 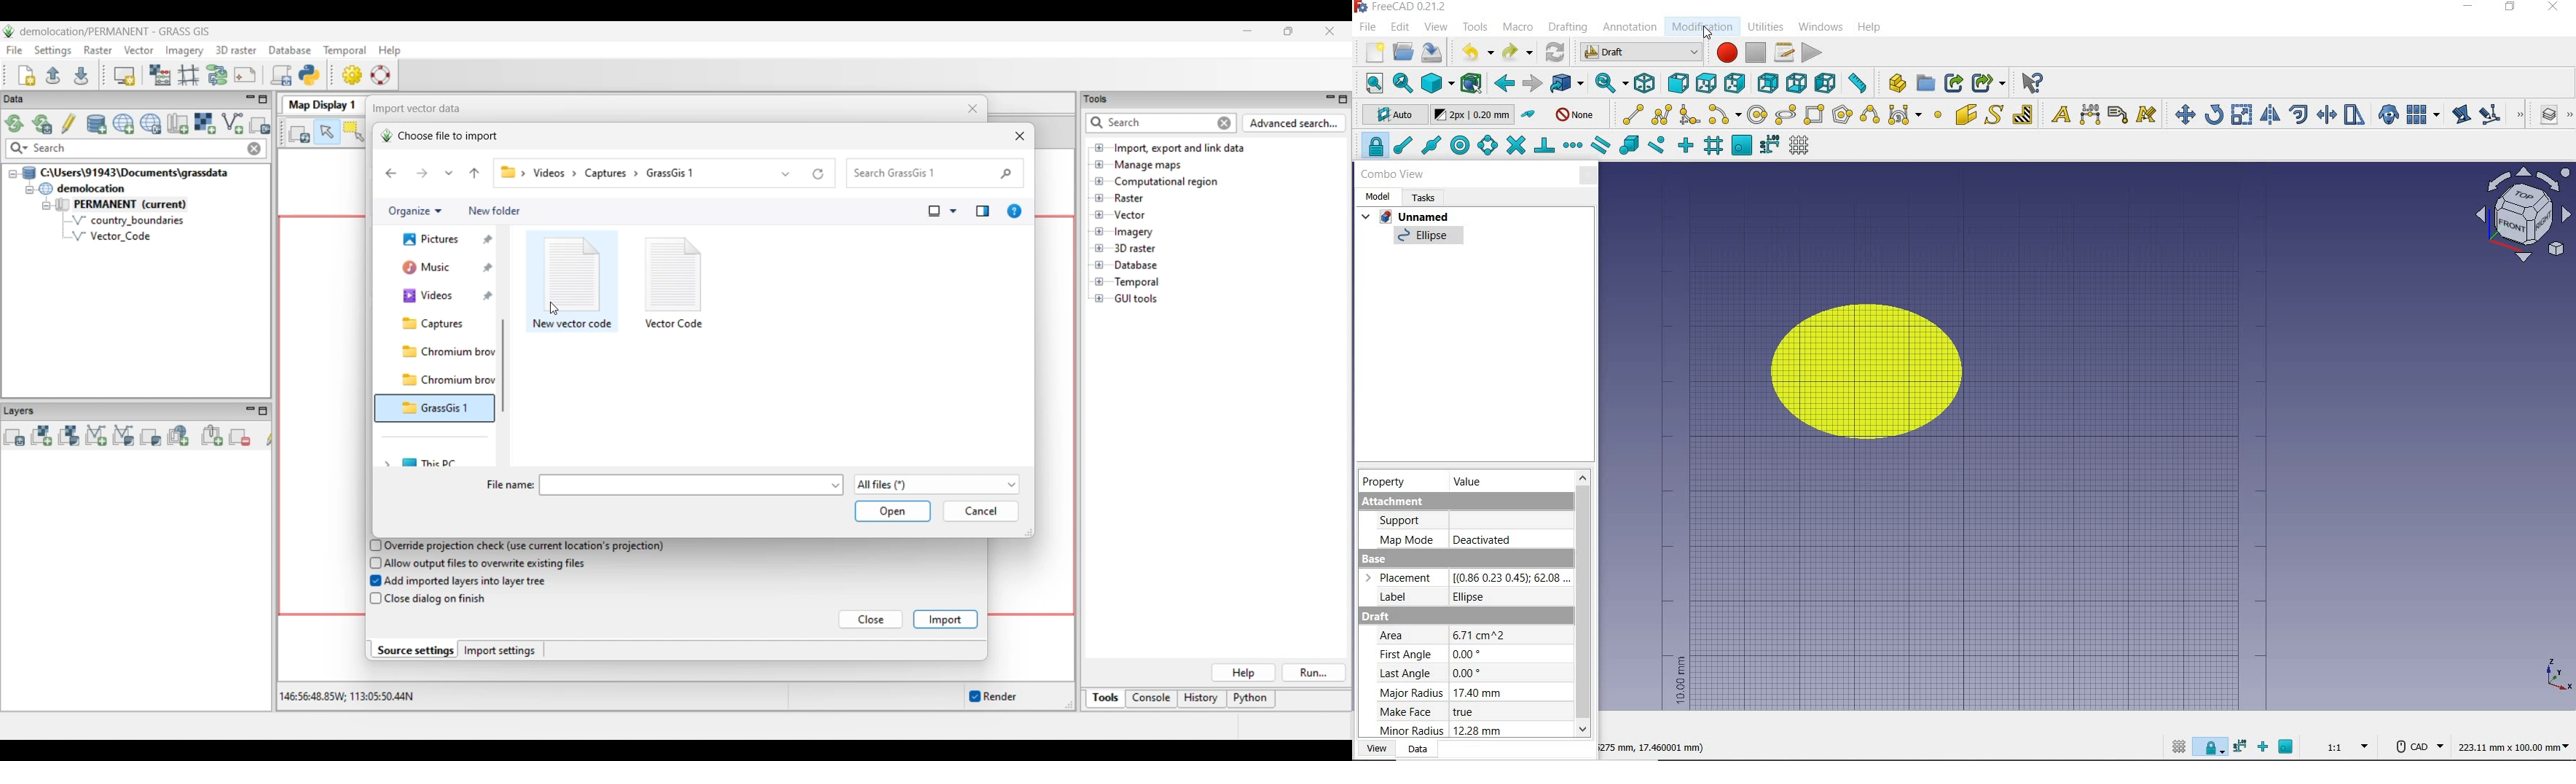 I want to click on Add existing or create new database, so click(x=97, y=125).